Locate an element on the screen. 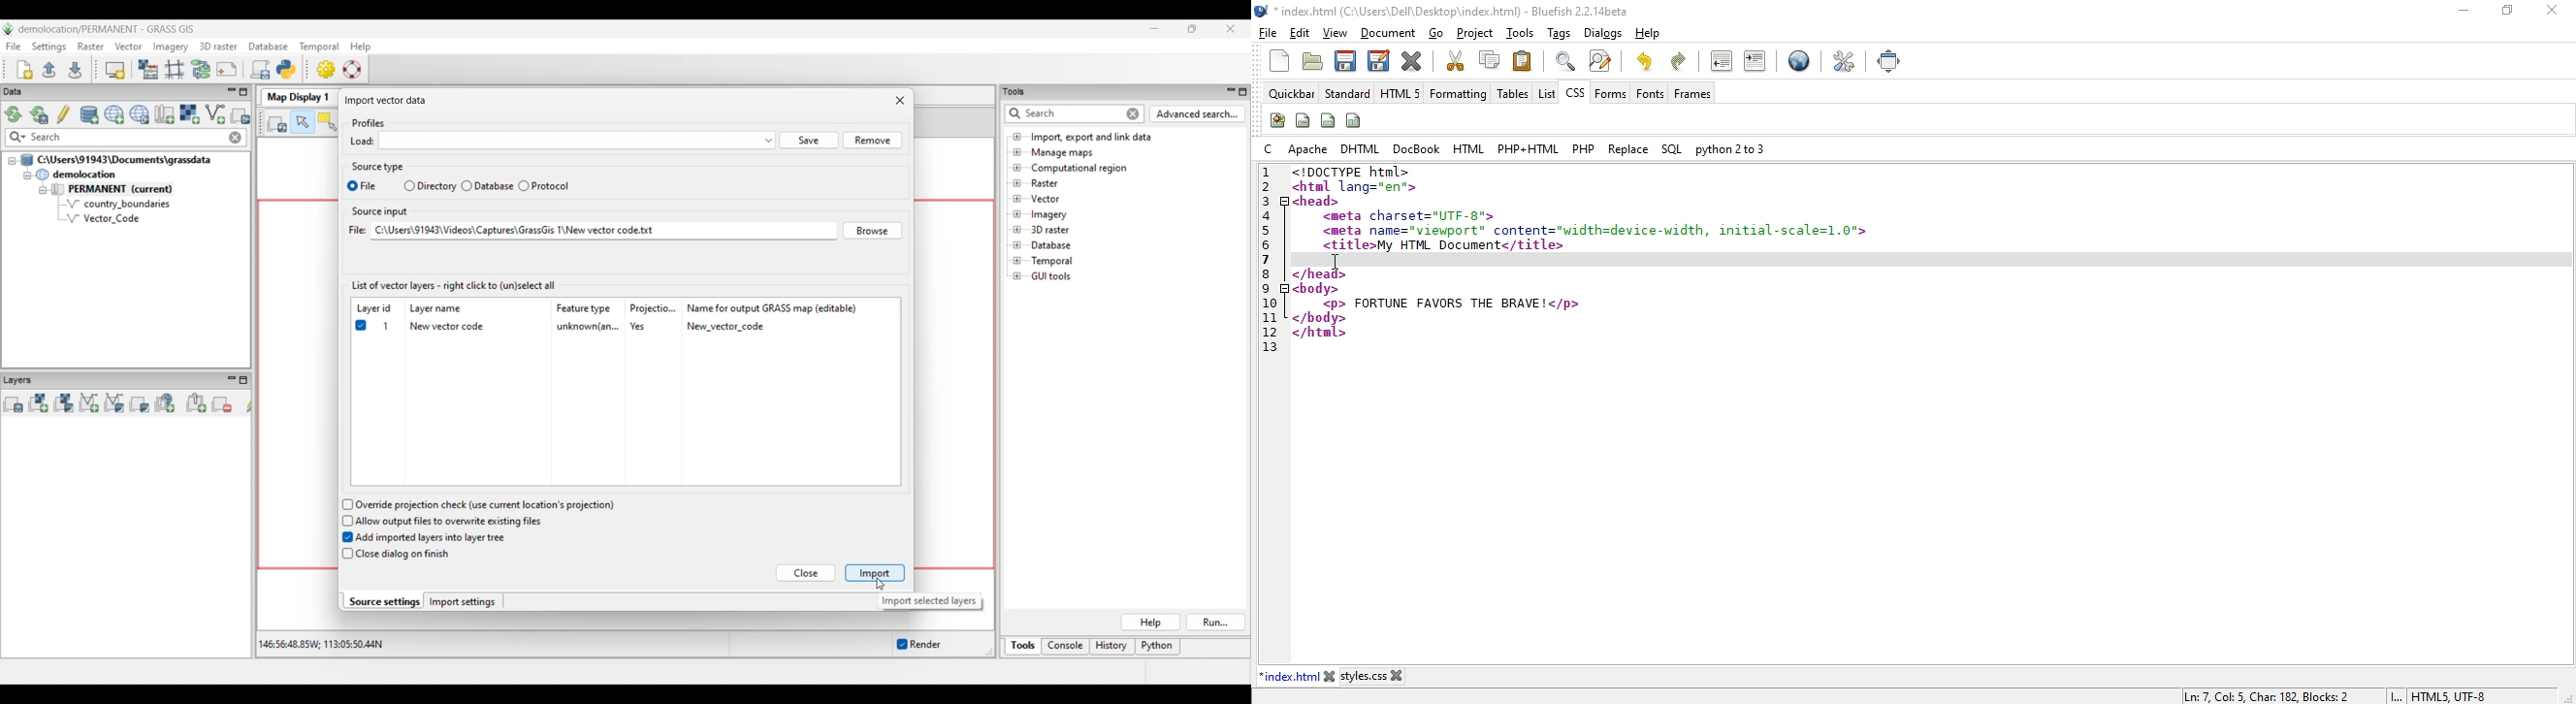  11 is located at coordinates (1269, 316).